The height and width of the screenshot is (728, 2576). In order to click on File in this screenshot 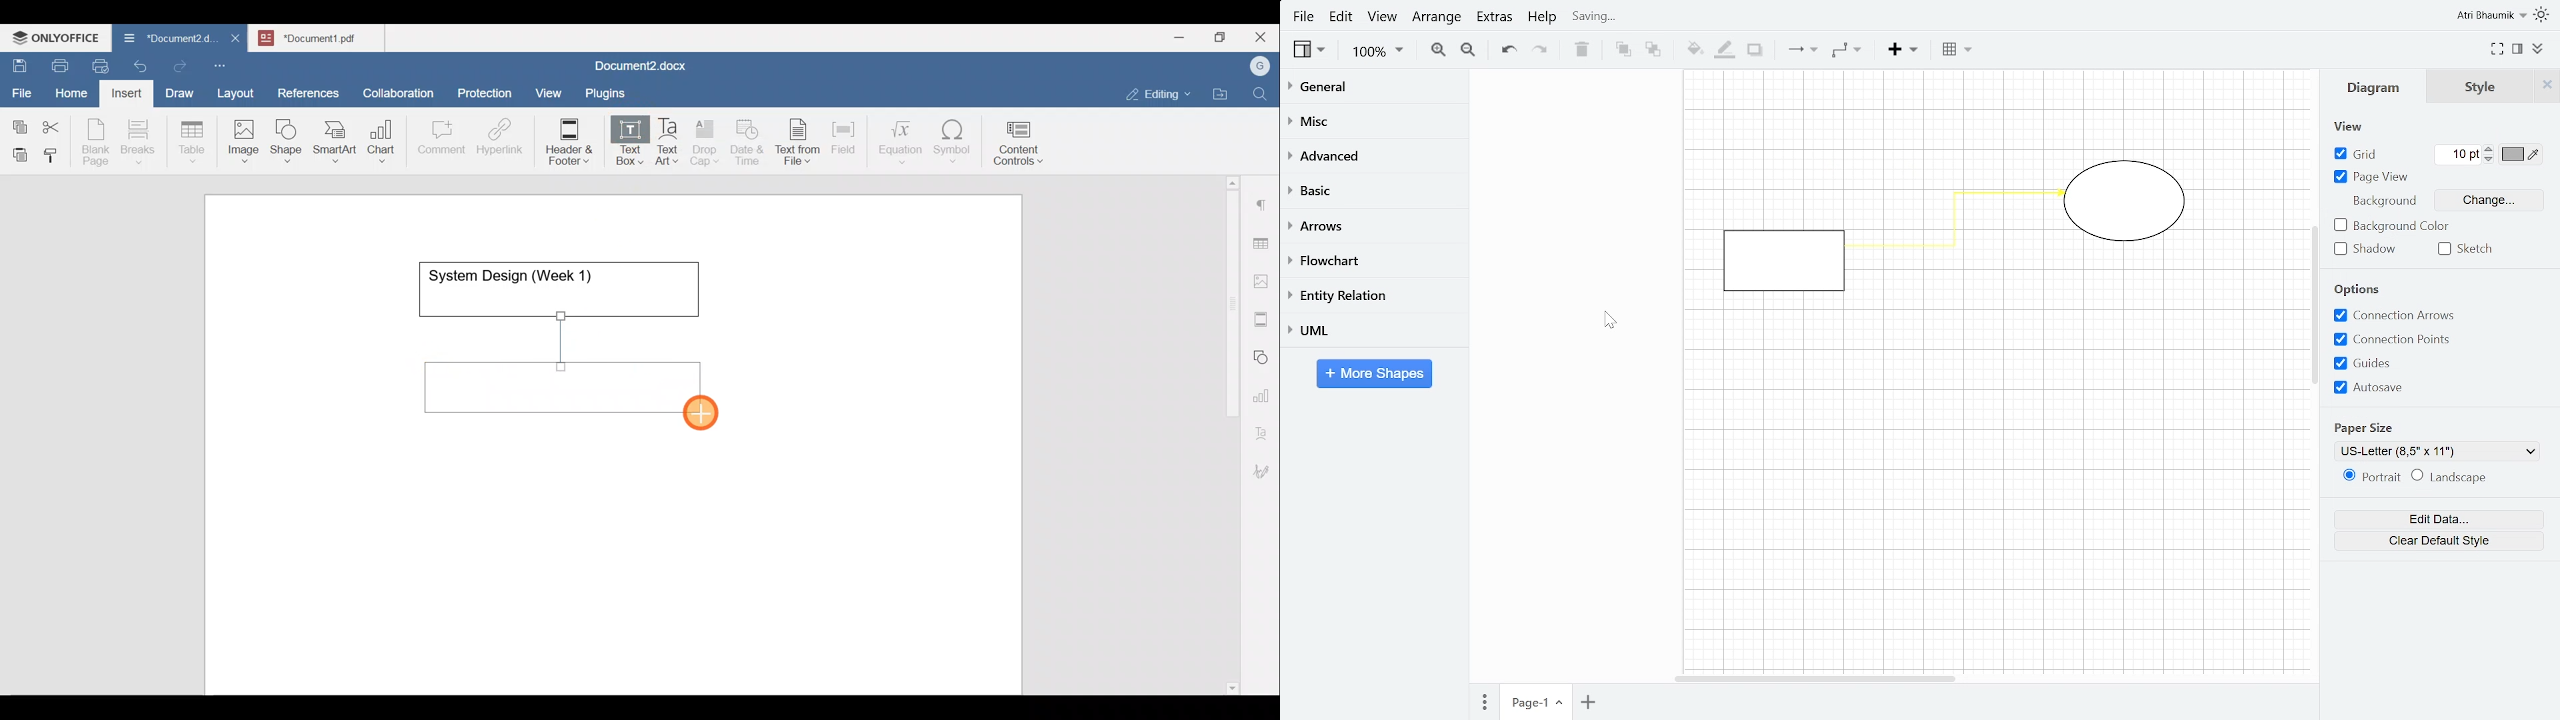, I will do `click(23, 89)`.